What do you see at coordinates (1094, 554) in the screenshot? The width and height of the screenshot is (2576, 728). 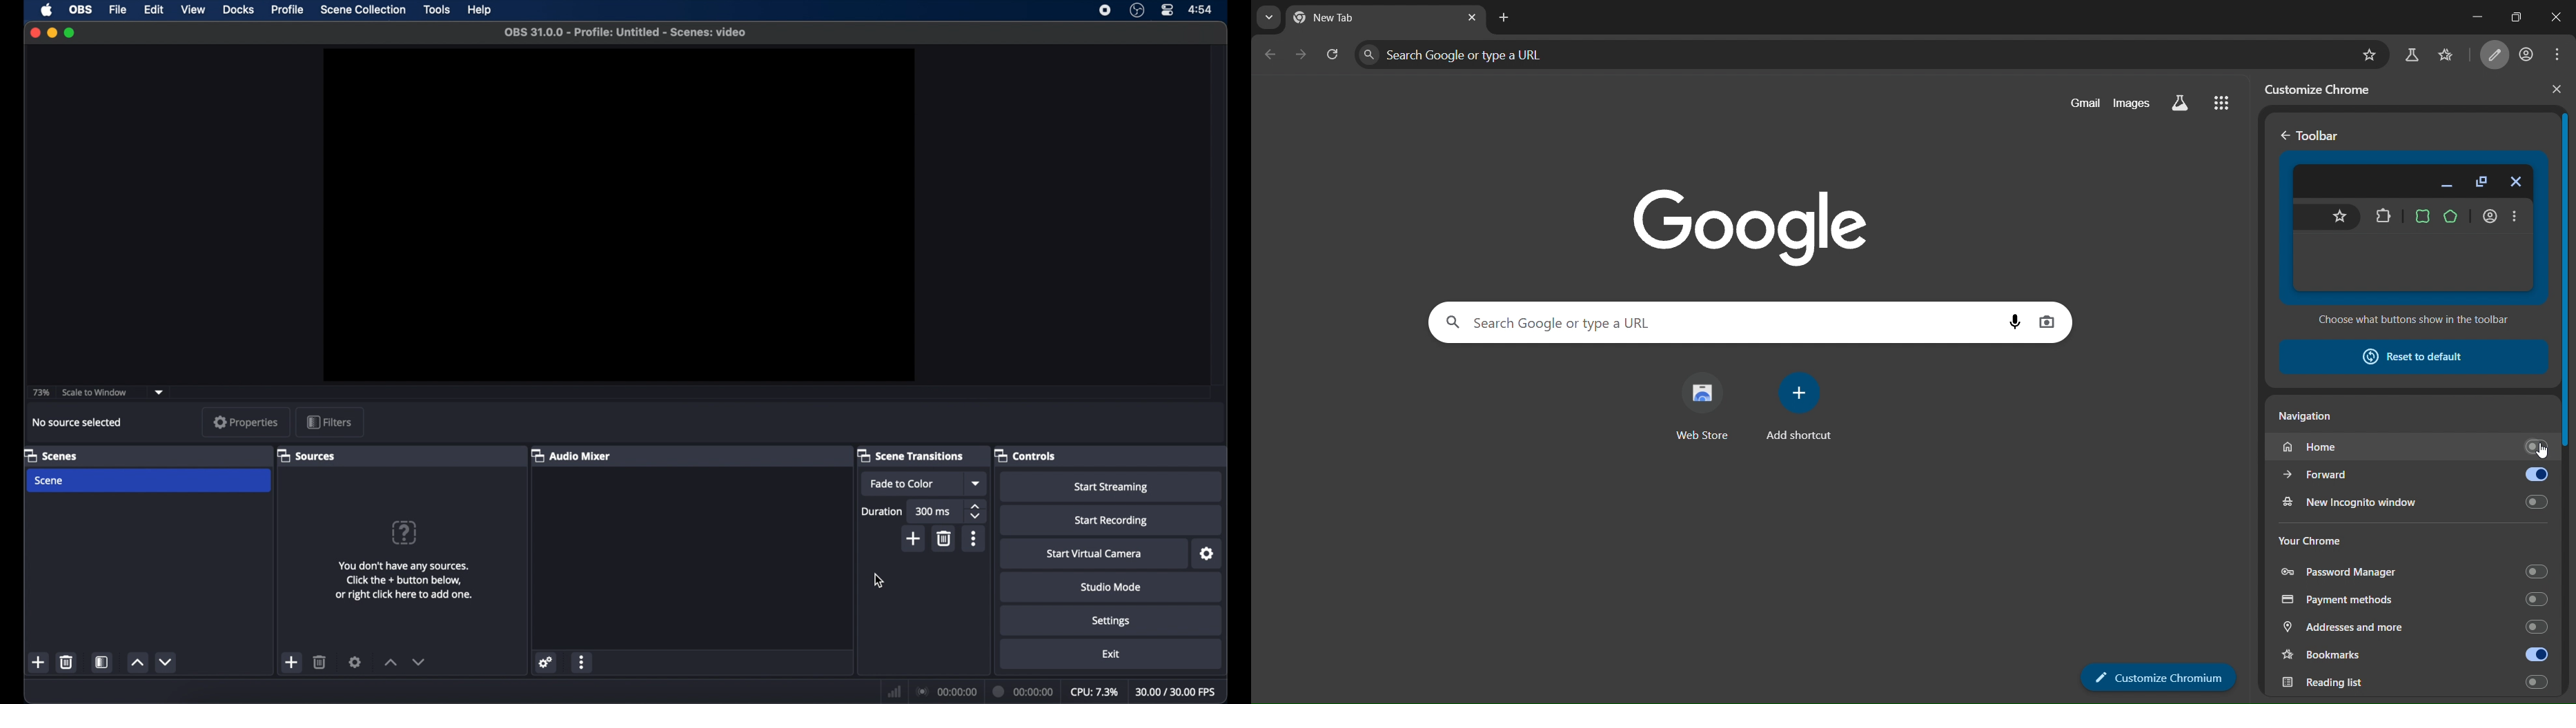 I see `startvirtual camera` at bounding box center [1094, 554].